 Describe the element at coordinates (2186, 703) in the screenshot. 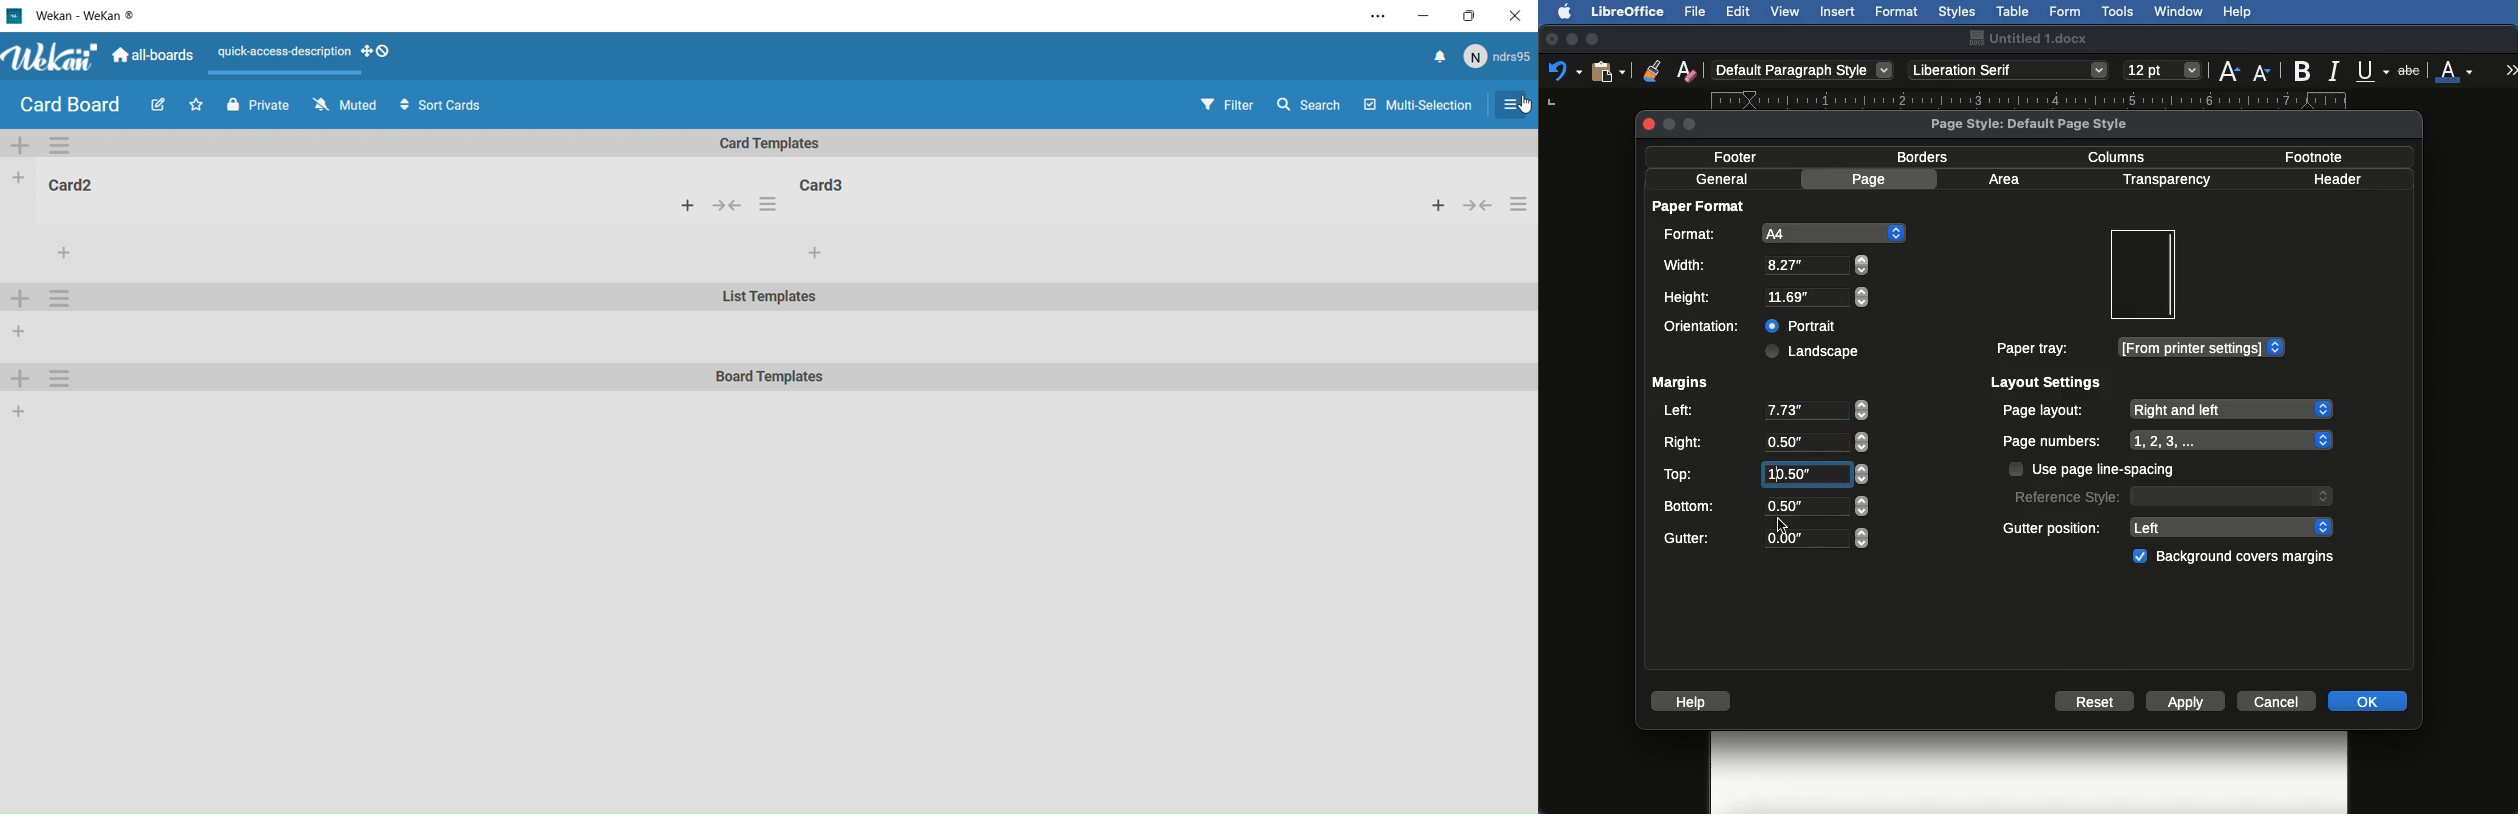

I see `Apply` at that location.